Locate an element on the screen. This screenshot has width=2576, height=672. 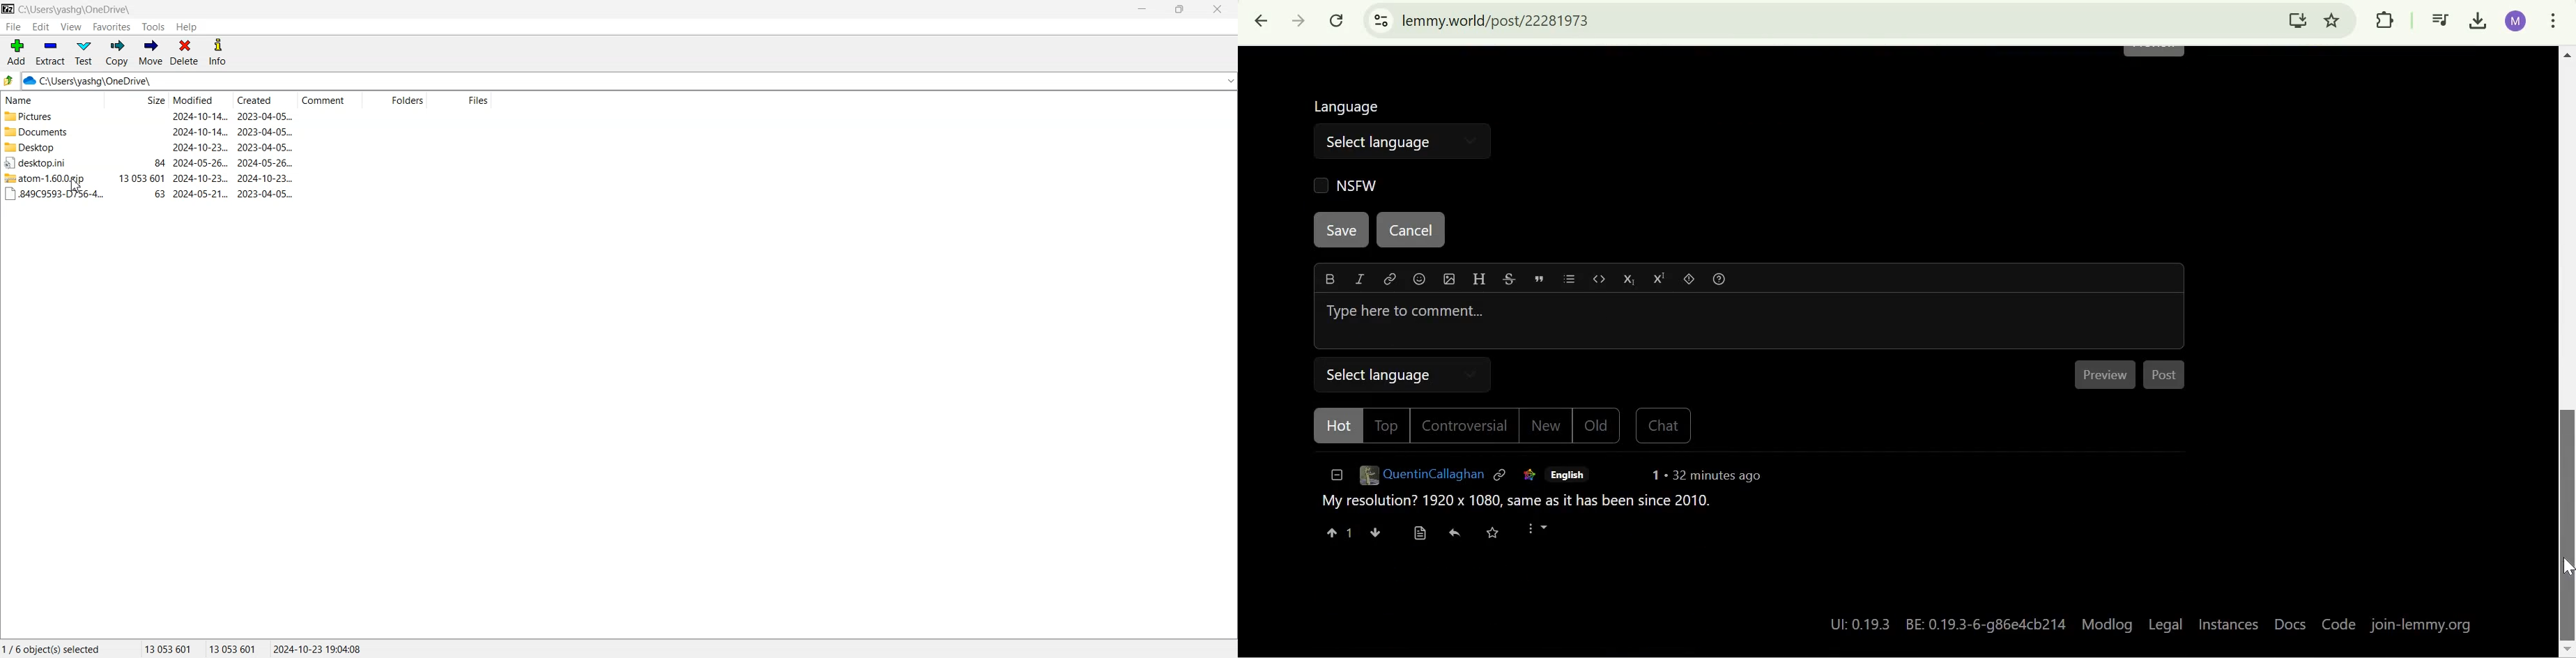
BE: 0.19.3-6-g86e4cb214 is located at coordinates (1988, 622).